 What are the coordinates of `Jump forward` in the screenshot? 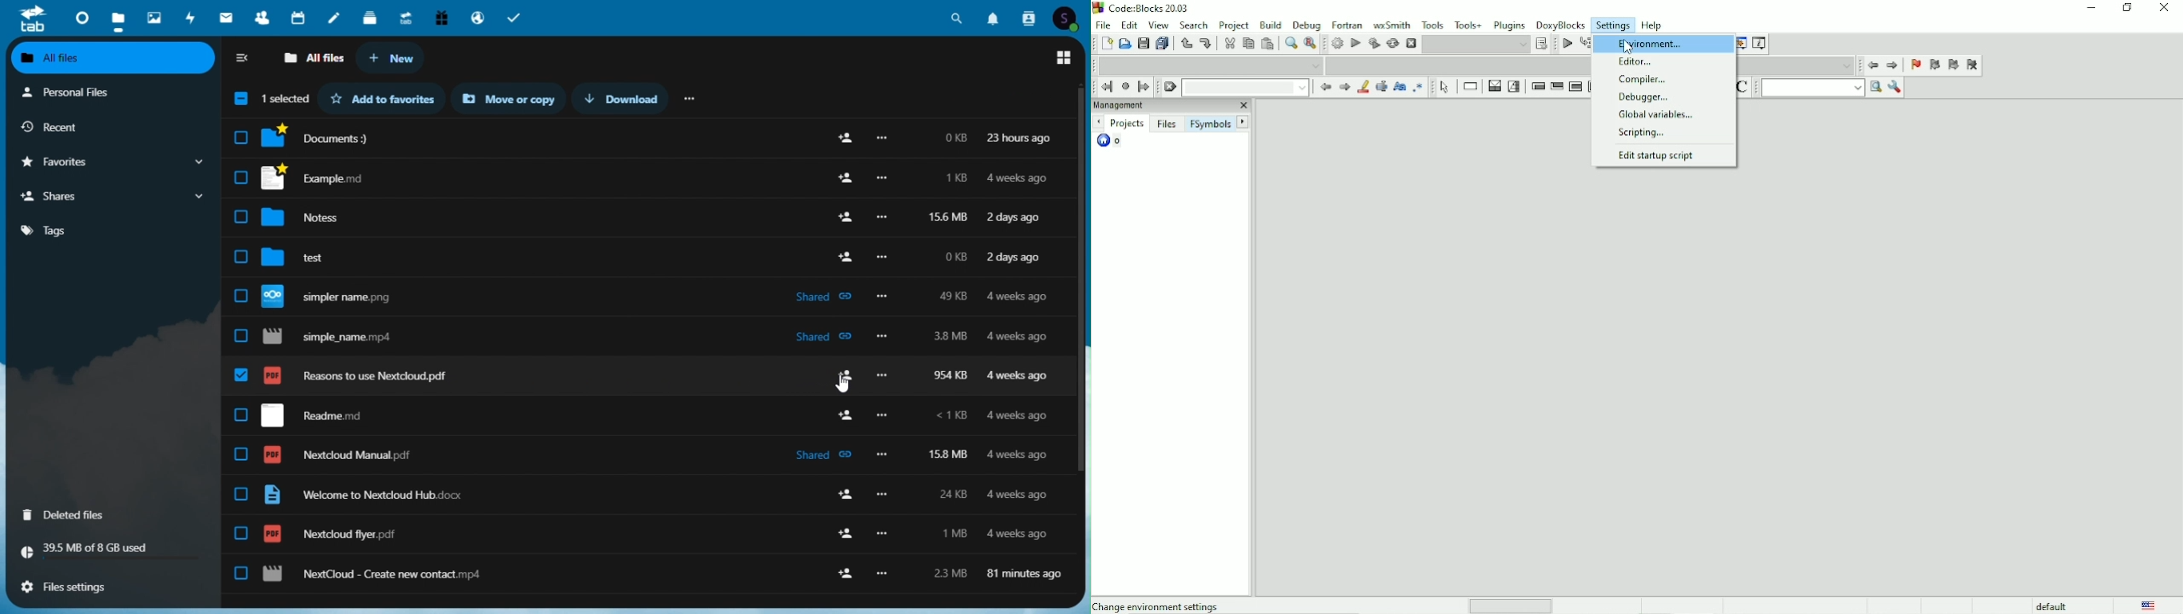 It's located at (1144, 87).